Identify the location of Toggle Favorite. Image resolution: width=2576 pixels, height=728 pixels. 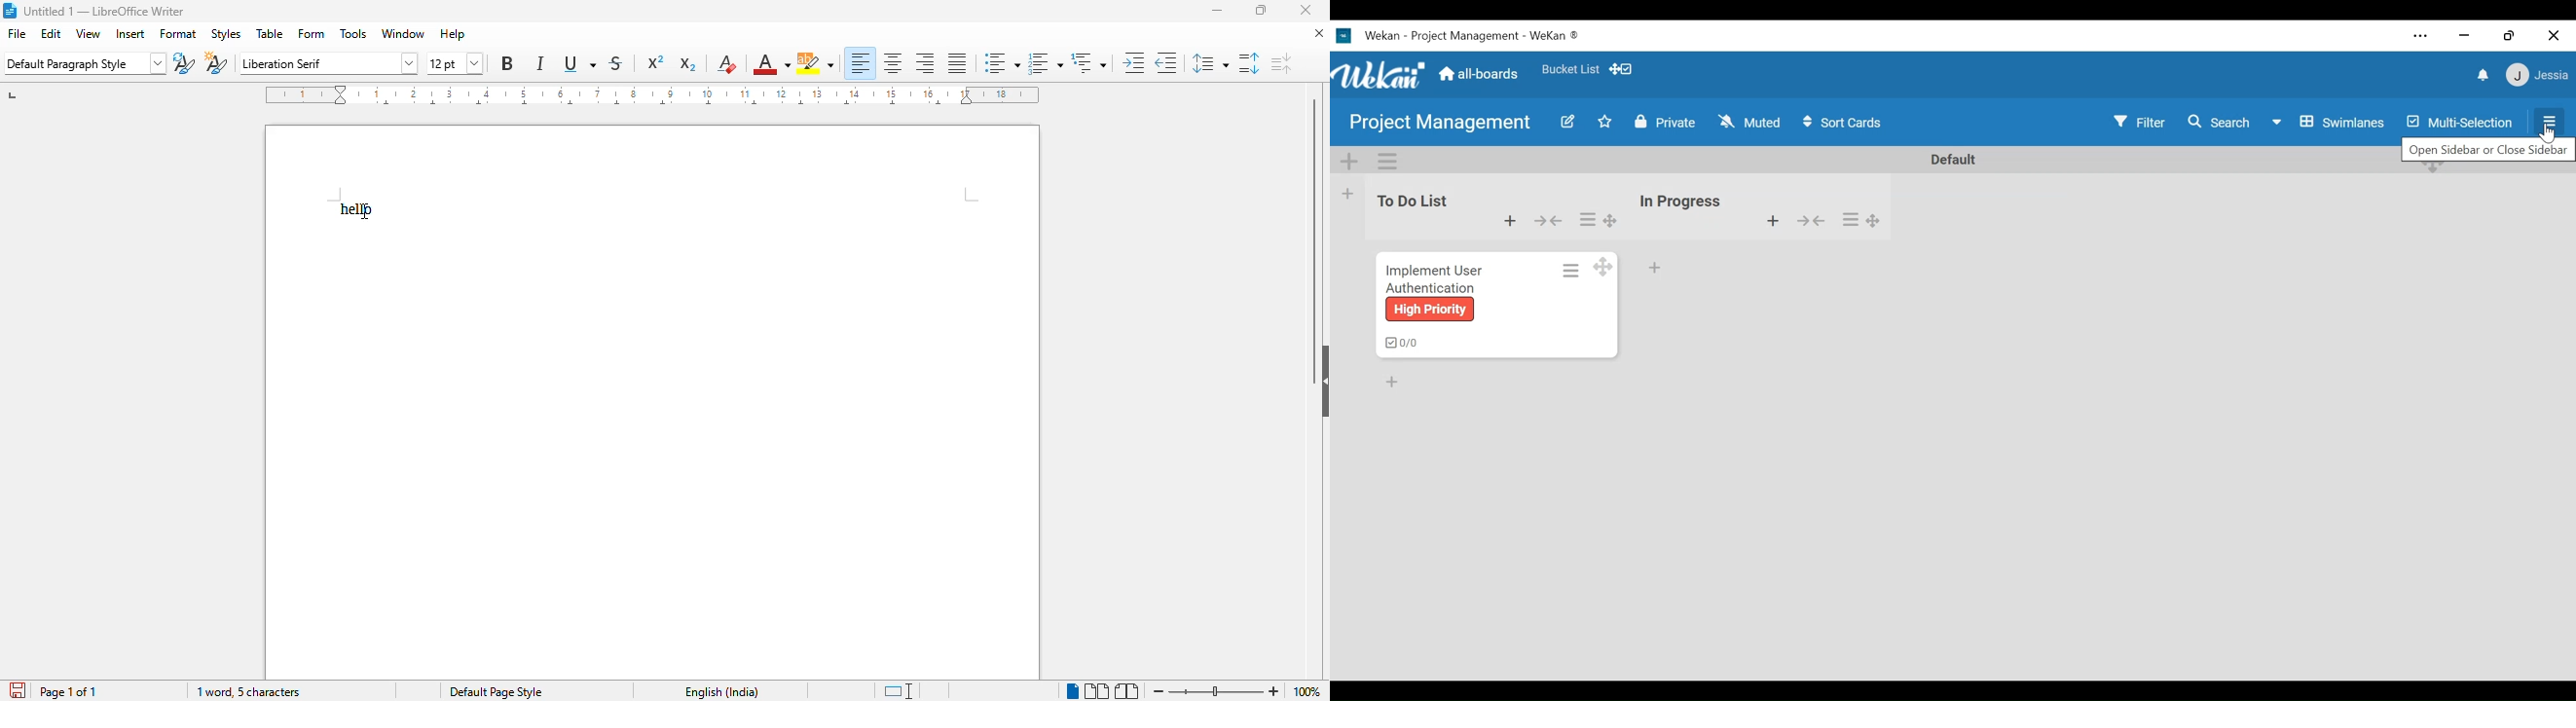
(1602, 123).